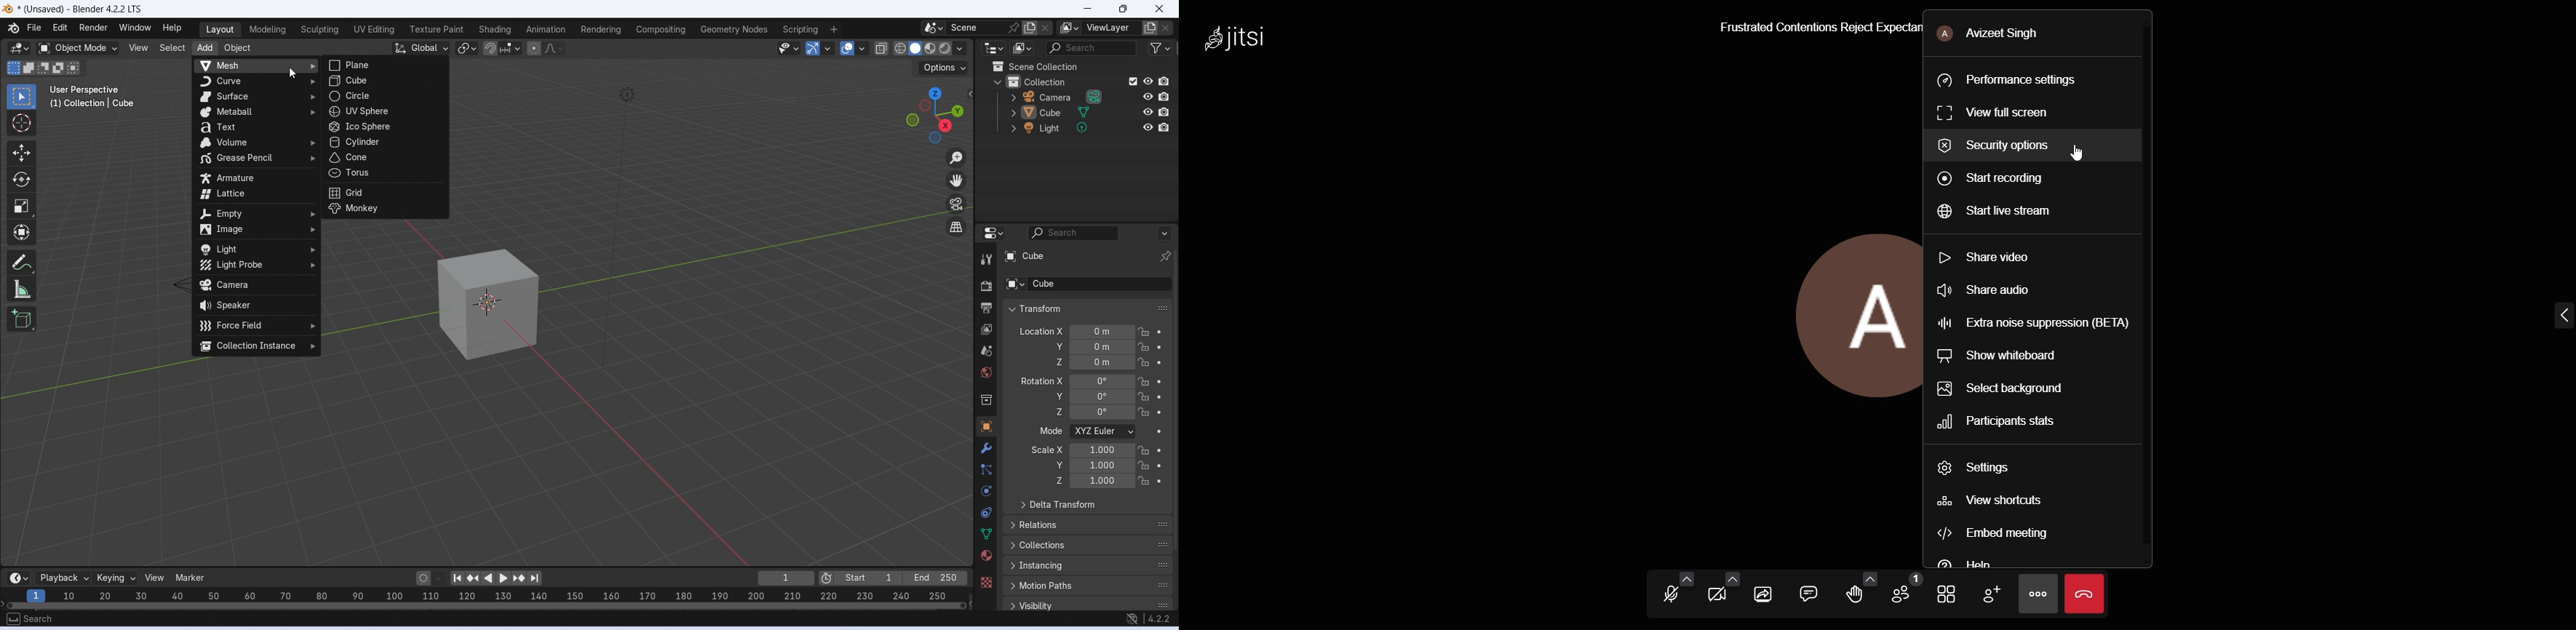 The image size is (2576, 644). What do you see at coordinates (1160, 397) in the screenshot?
I see `animate property` at bounding box center [1160, 397].